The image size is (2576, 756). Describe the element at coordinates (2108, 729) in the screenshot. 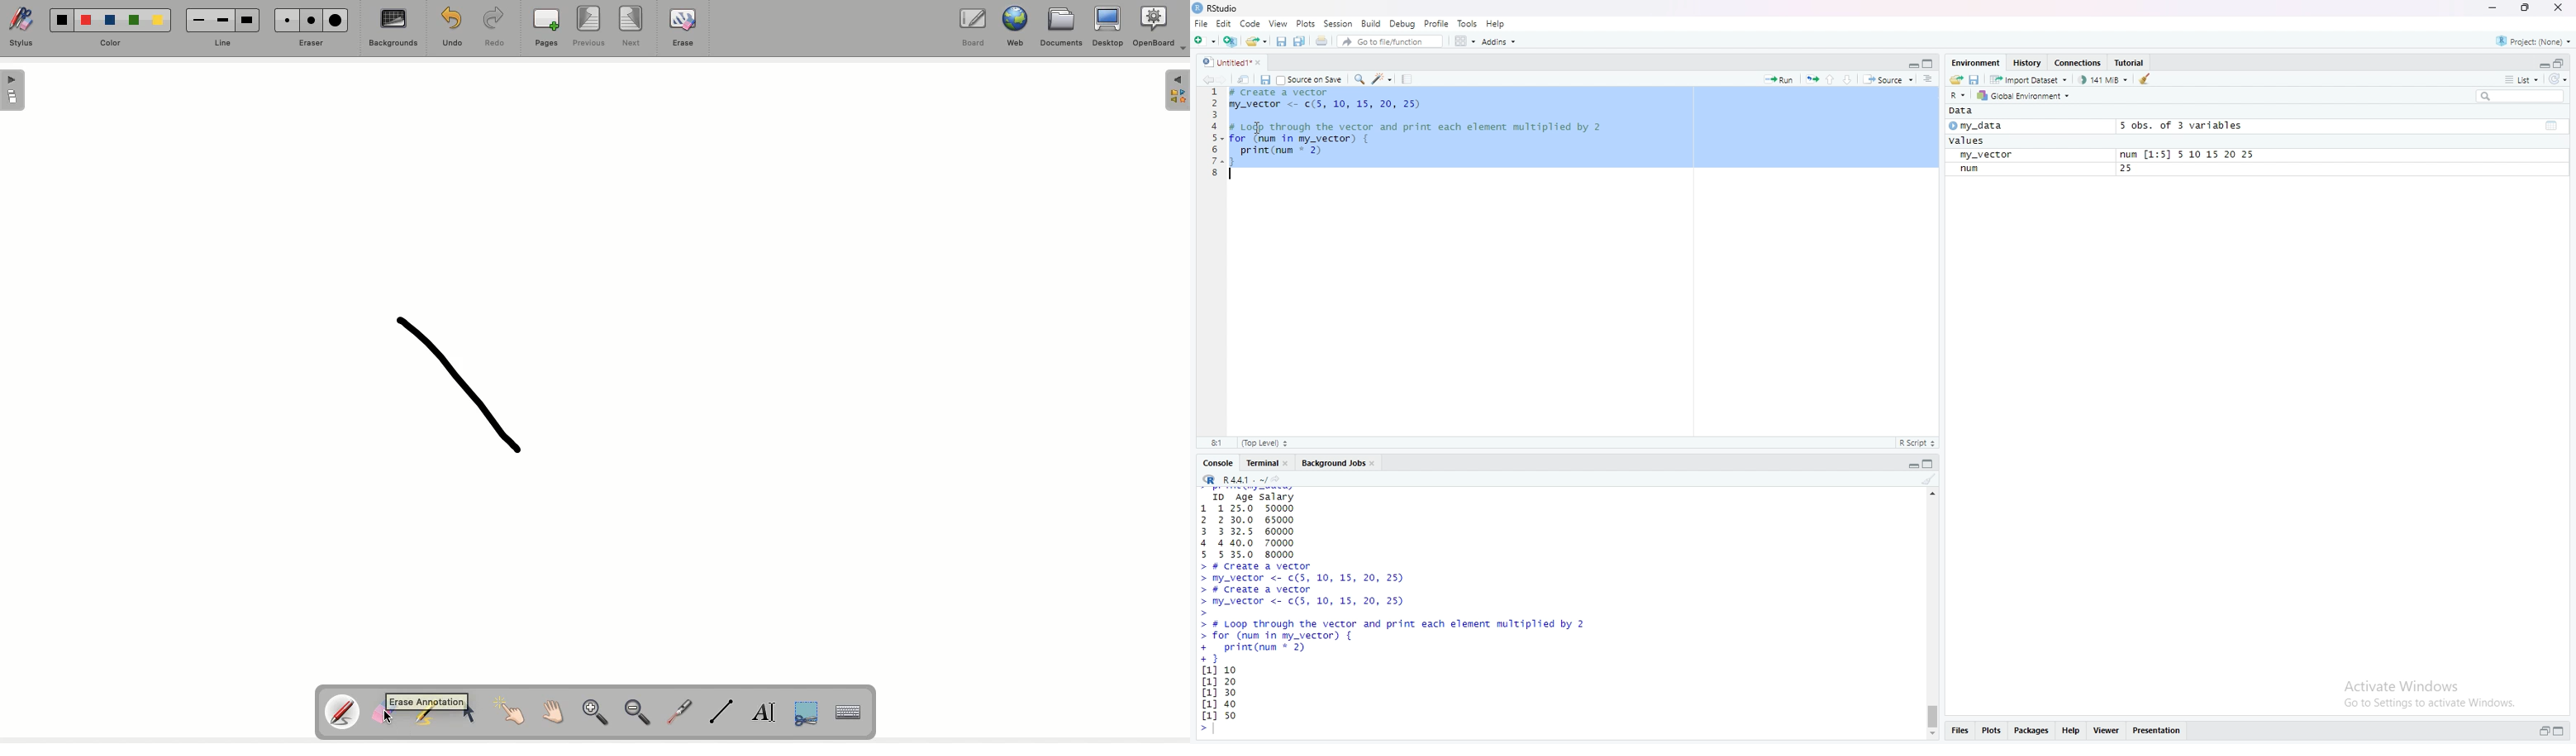

I see `viewer` at that location.